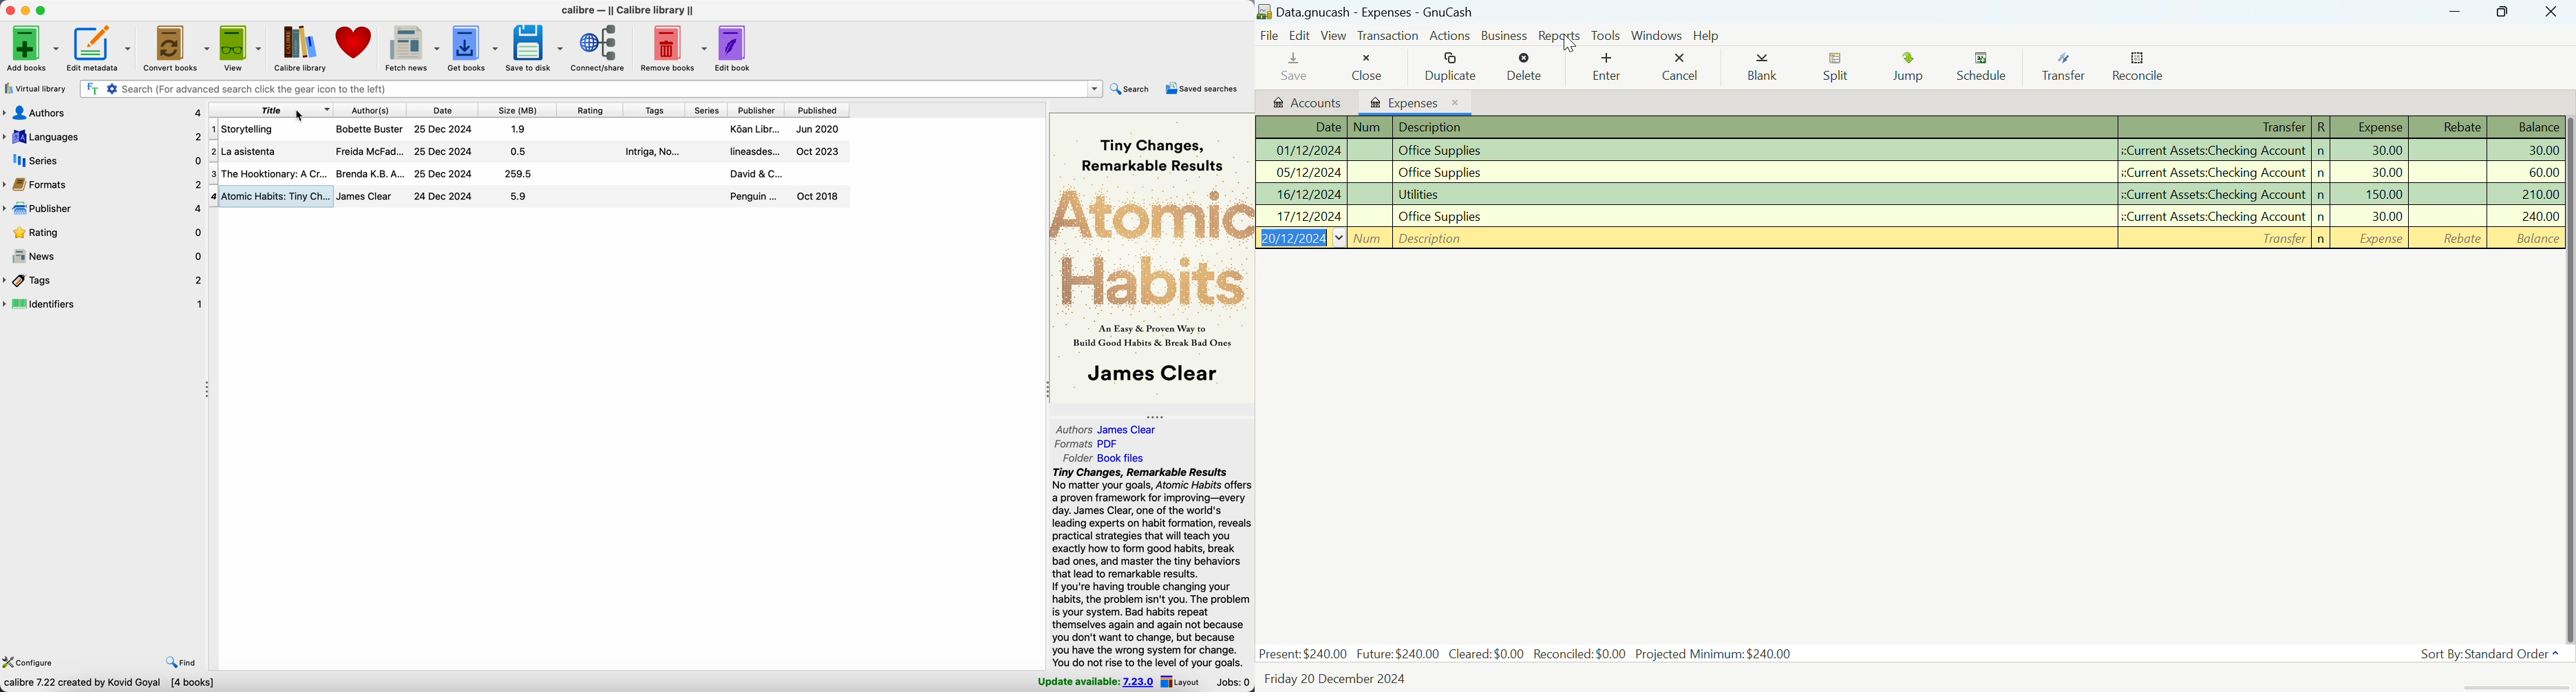 The width and height of the screenshot is (2576, 700). What do you see at coordinates (181, 661) in the screenshot?
I see `find` at bounding box center [181, 661].